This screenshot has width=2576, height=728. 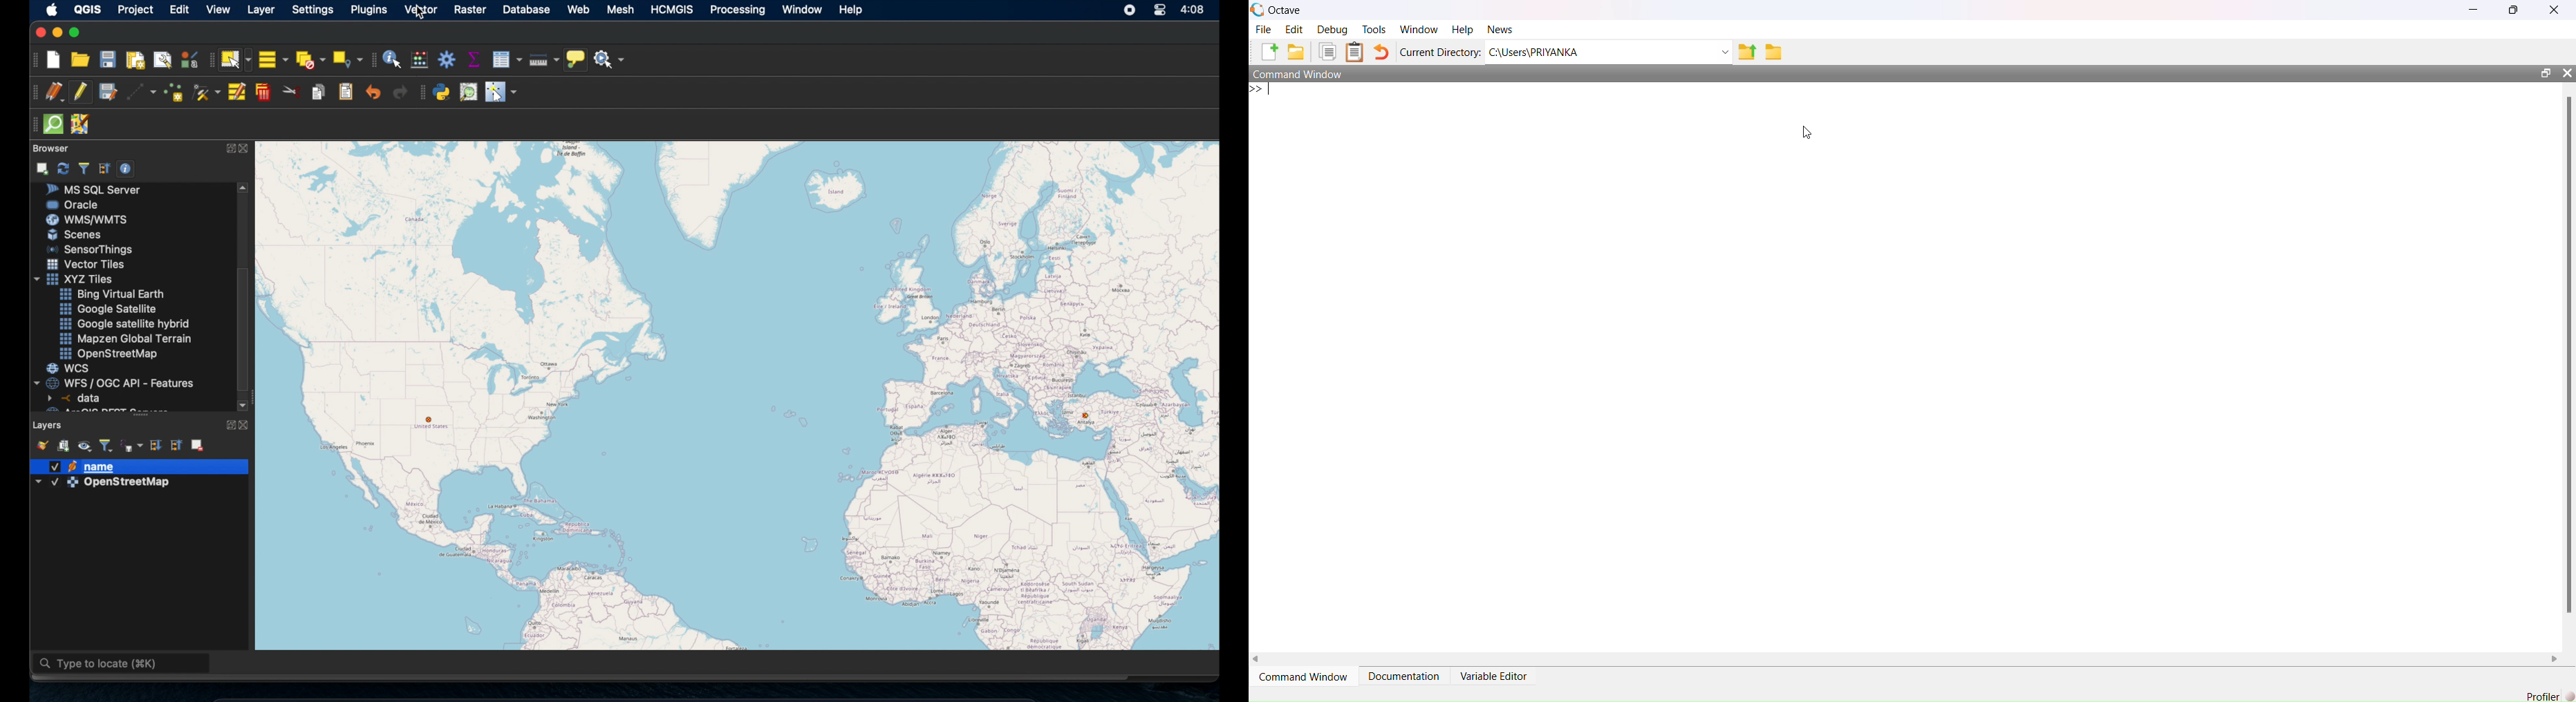 I want to click on help, so click(x=852, y=10).